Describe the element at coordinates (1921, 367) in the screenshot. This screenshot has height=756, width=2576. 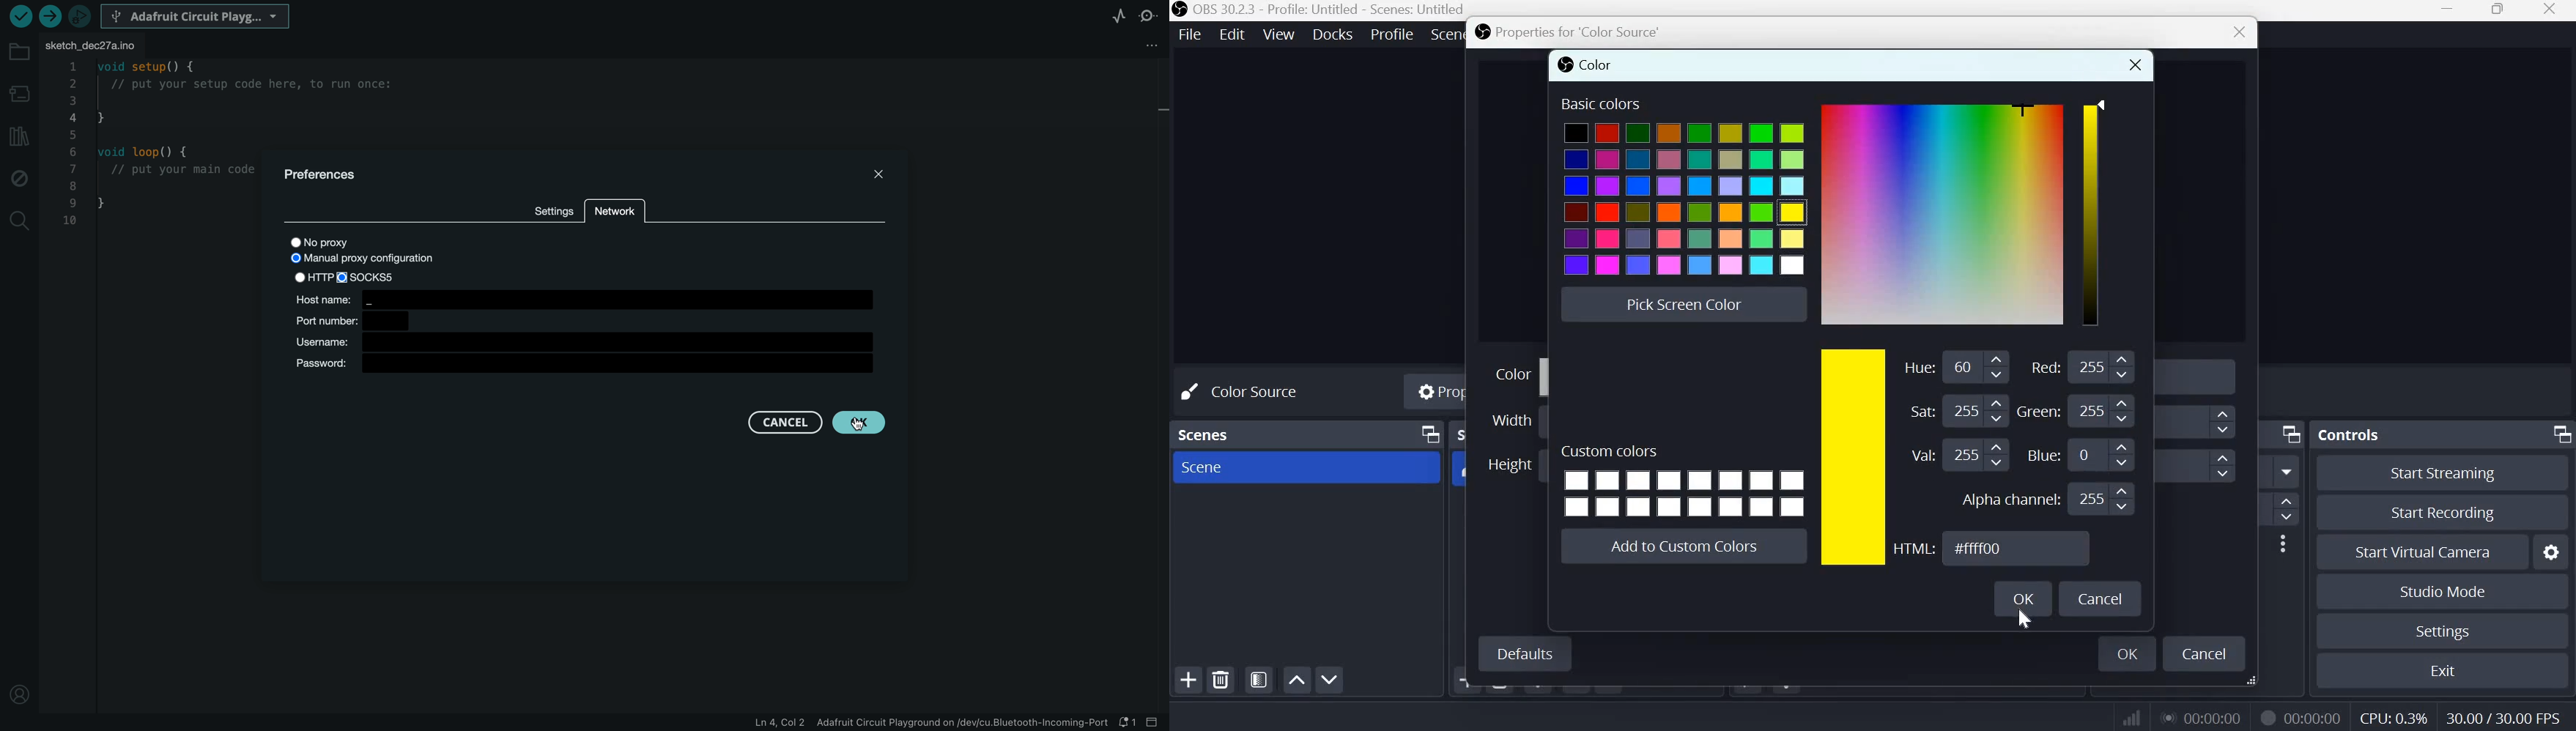
I see `Hue:` at that location.